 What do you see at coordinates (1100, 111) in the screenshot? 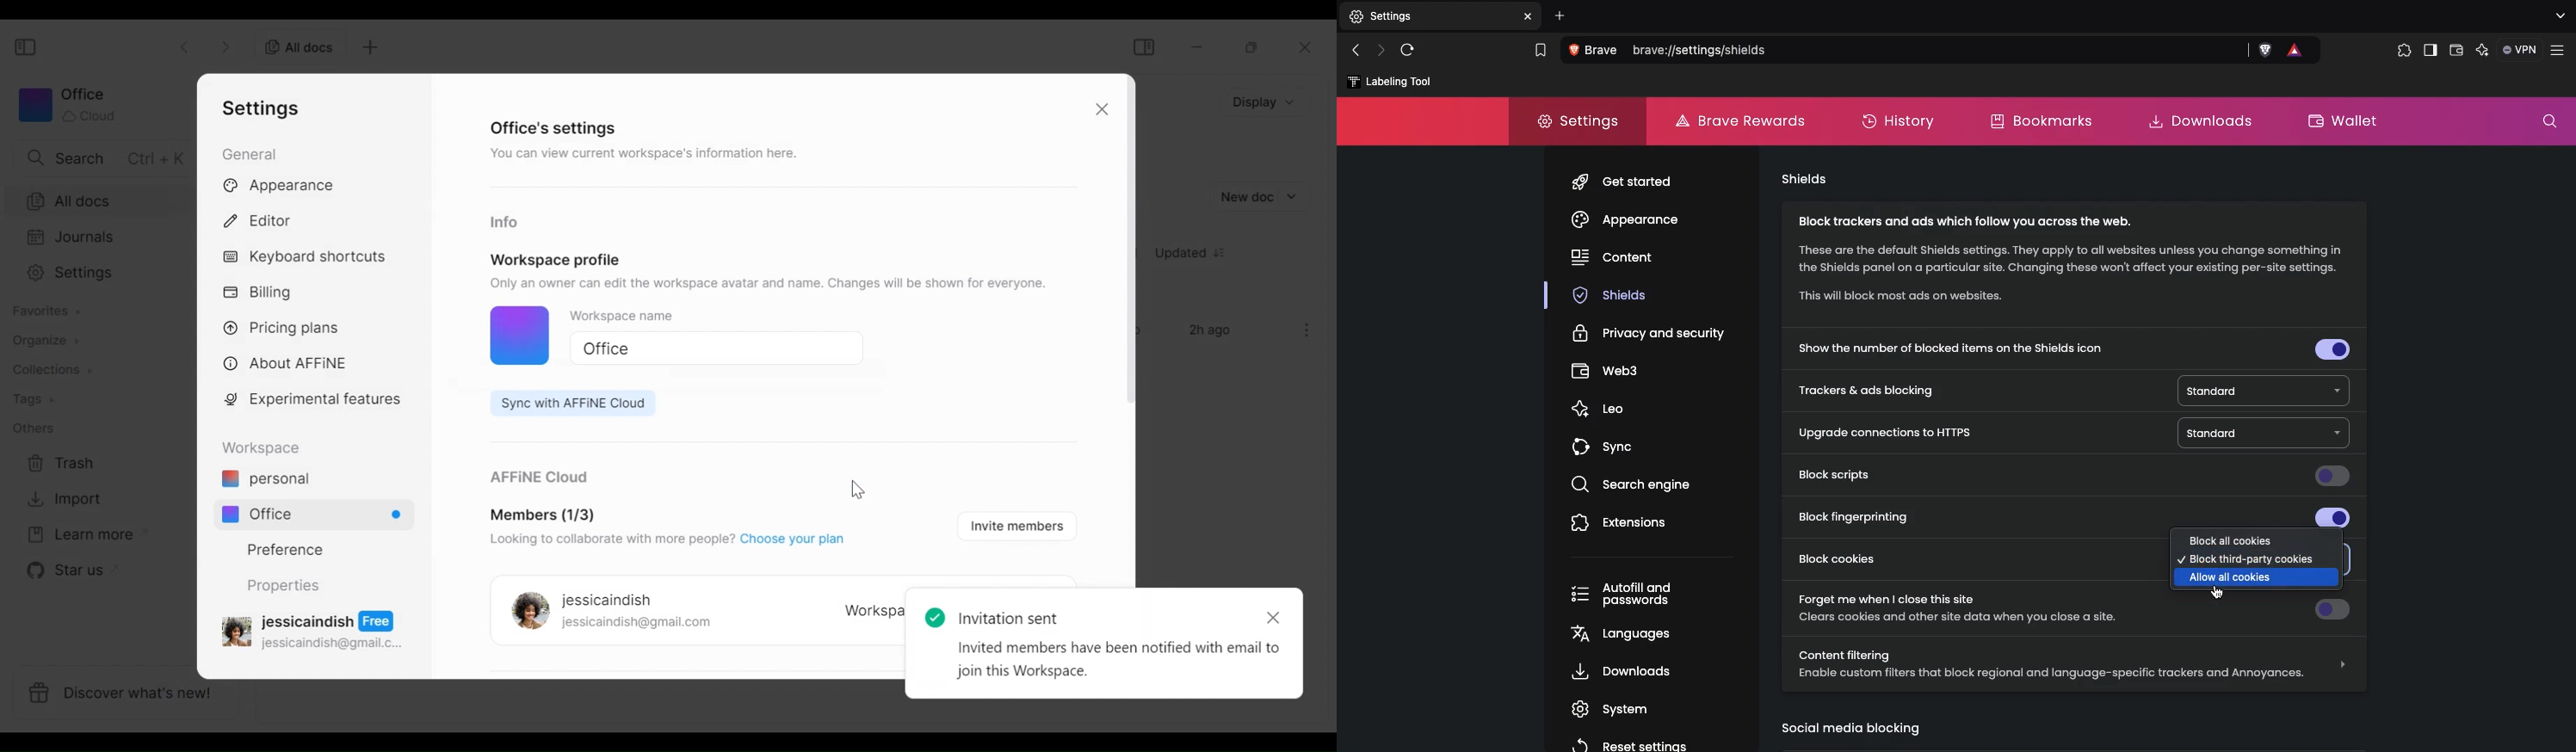
I see `Close` at bounding box center [1100, 111].